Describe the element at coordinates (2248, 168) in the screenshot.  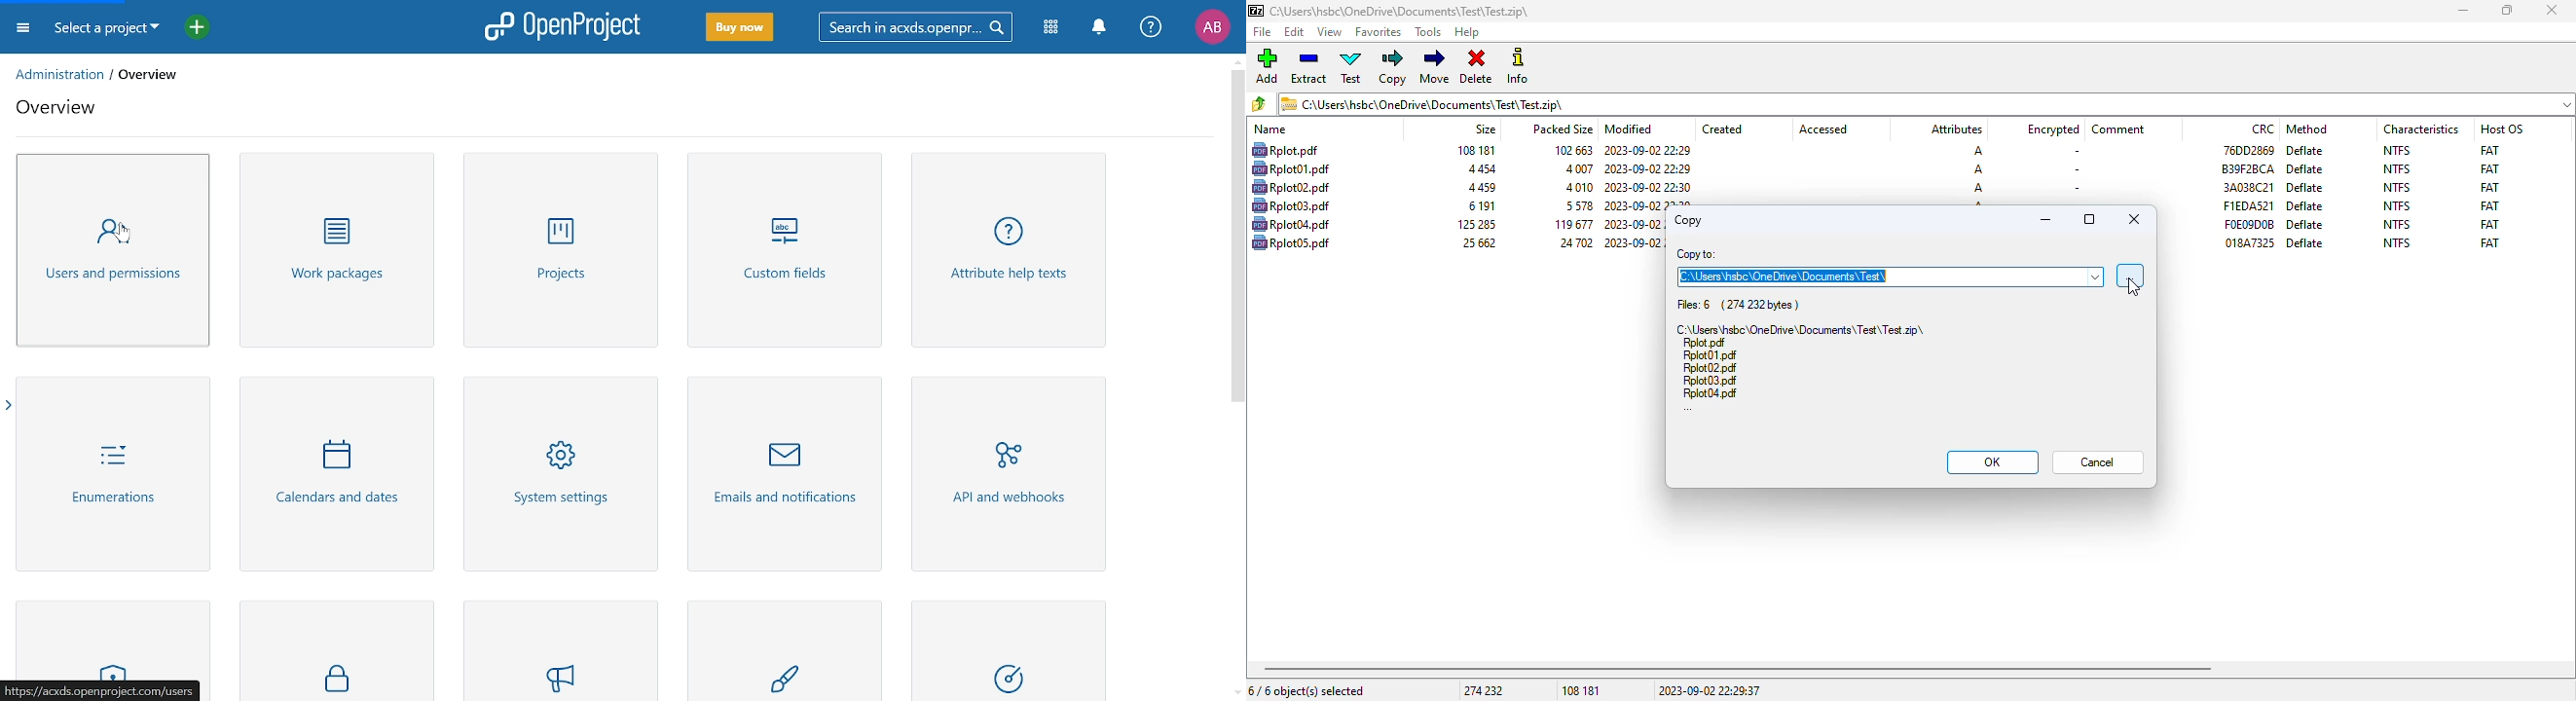
I see `CRC` at that location.